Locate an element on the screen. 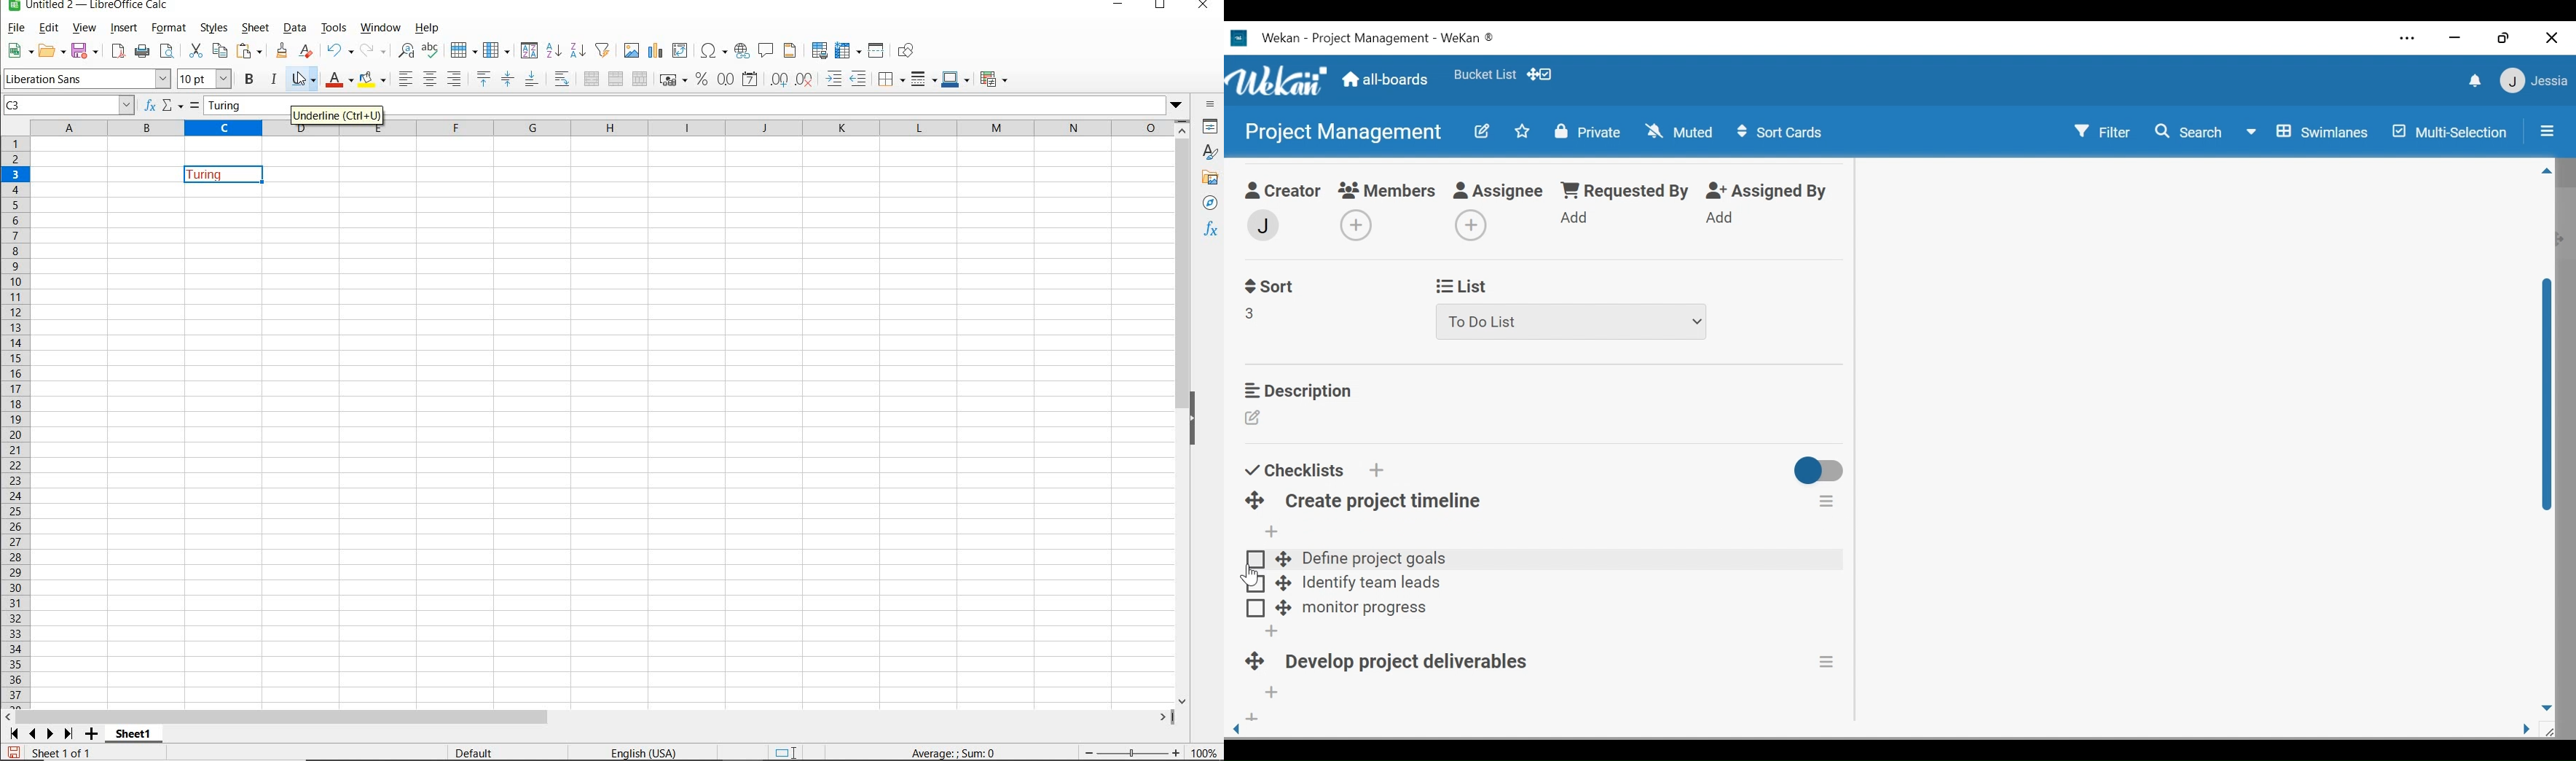  CLOSE is located at coordinates (1206, 7).